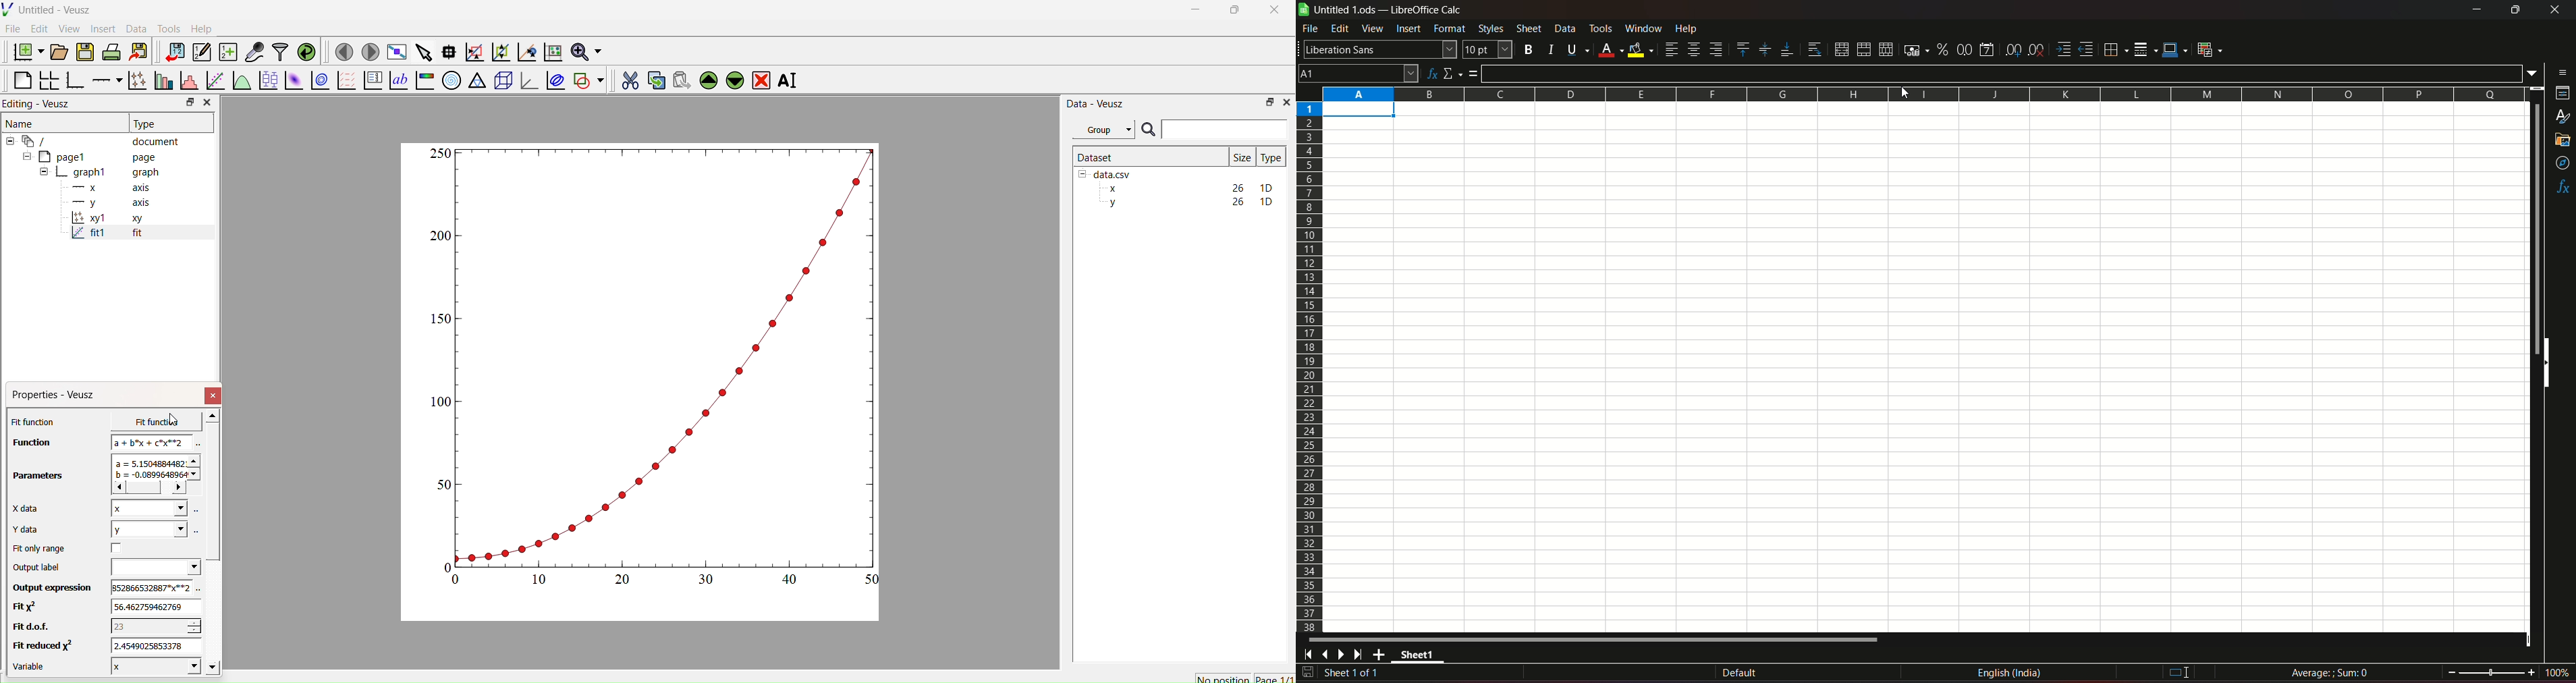 The height and width of the screenshot is (700, 2576). Describe the element at coordinates (1187, 202) in the screenshot. I see `y 26 1D` at that location.